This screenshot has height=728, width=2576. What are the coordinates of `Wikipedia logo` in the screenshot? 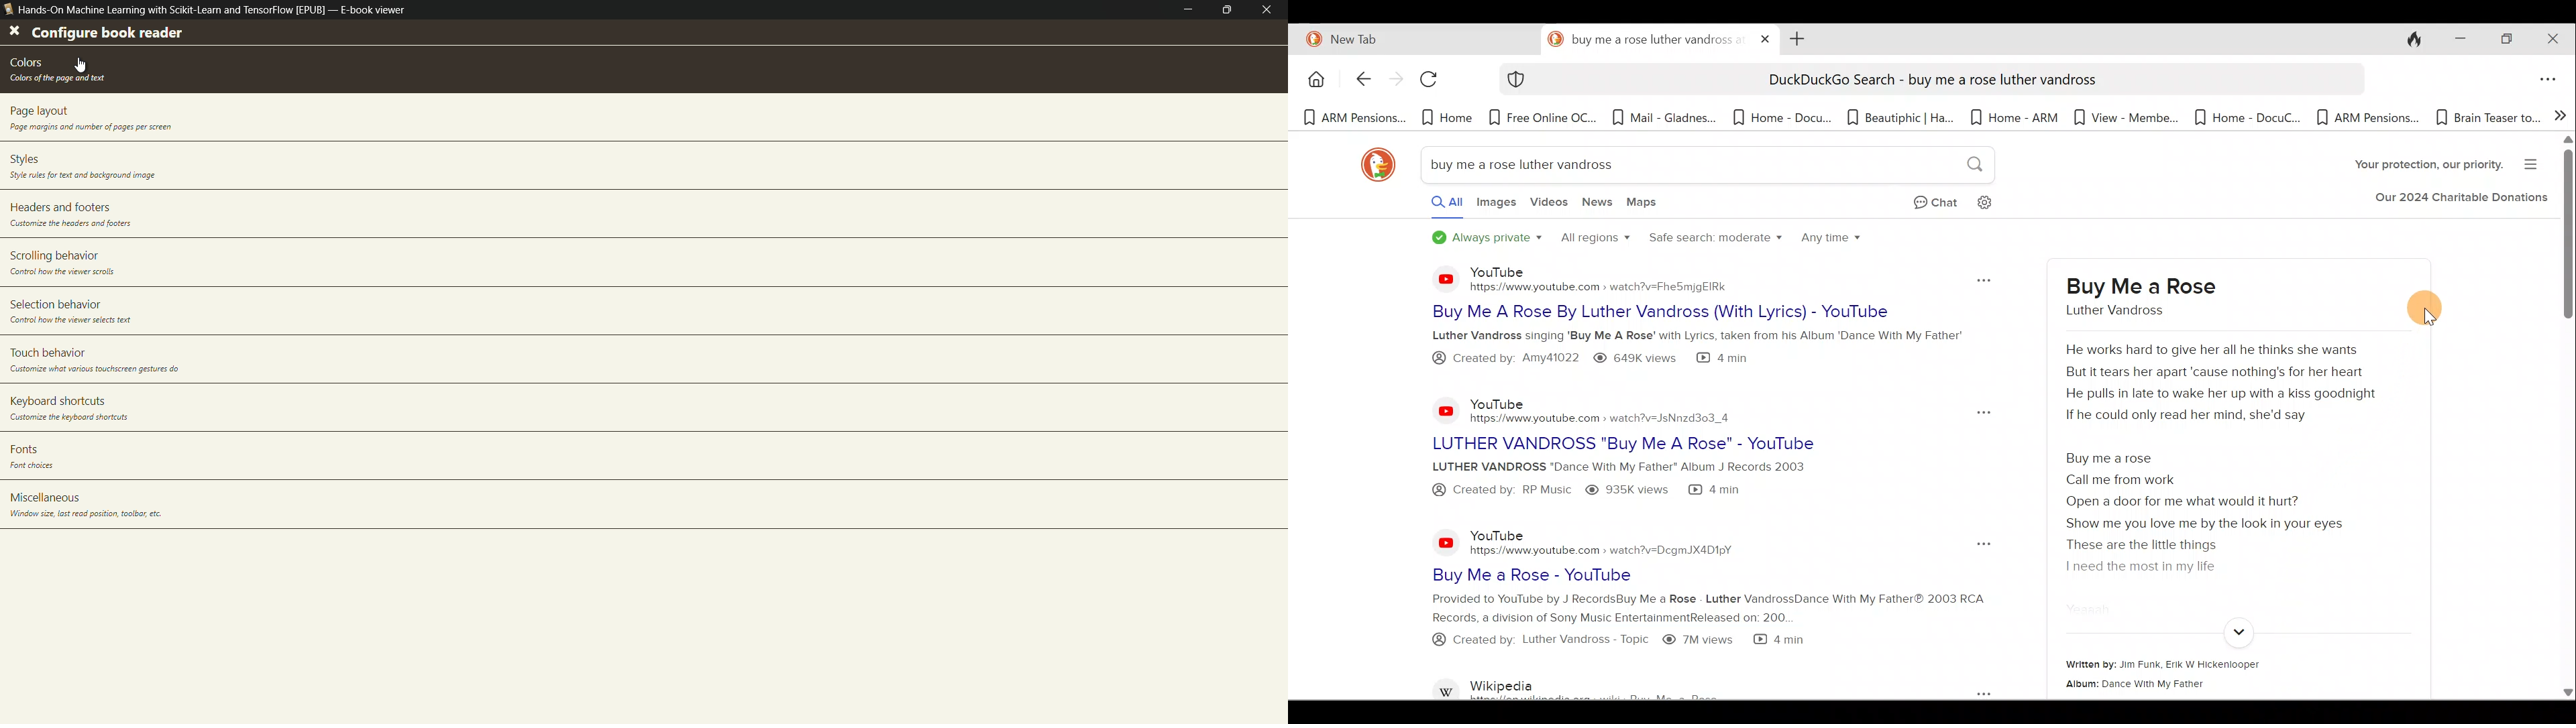 It's located at (1448, 686).